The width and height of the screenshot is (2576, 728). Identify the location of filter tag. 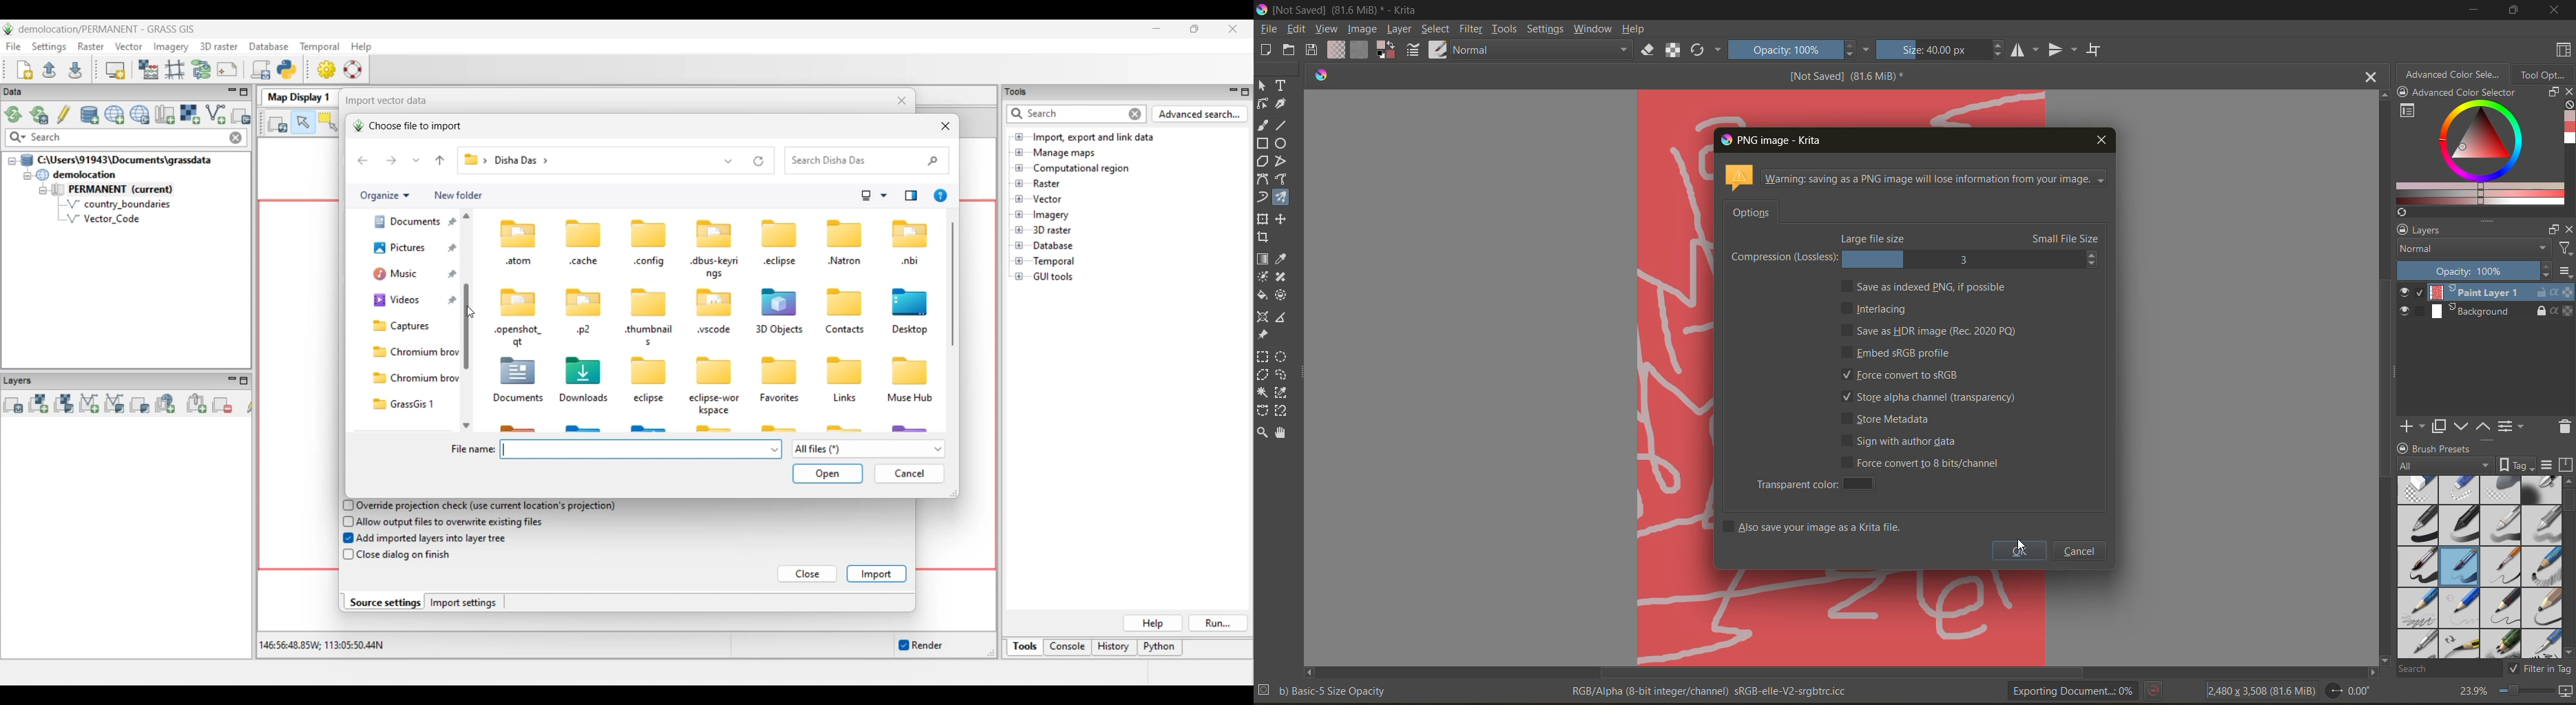
(2537, 668).